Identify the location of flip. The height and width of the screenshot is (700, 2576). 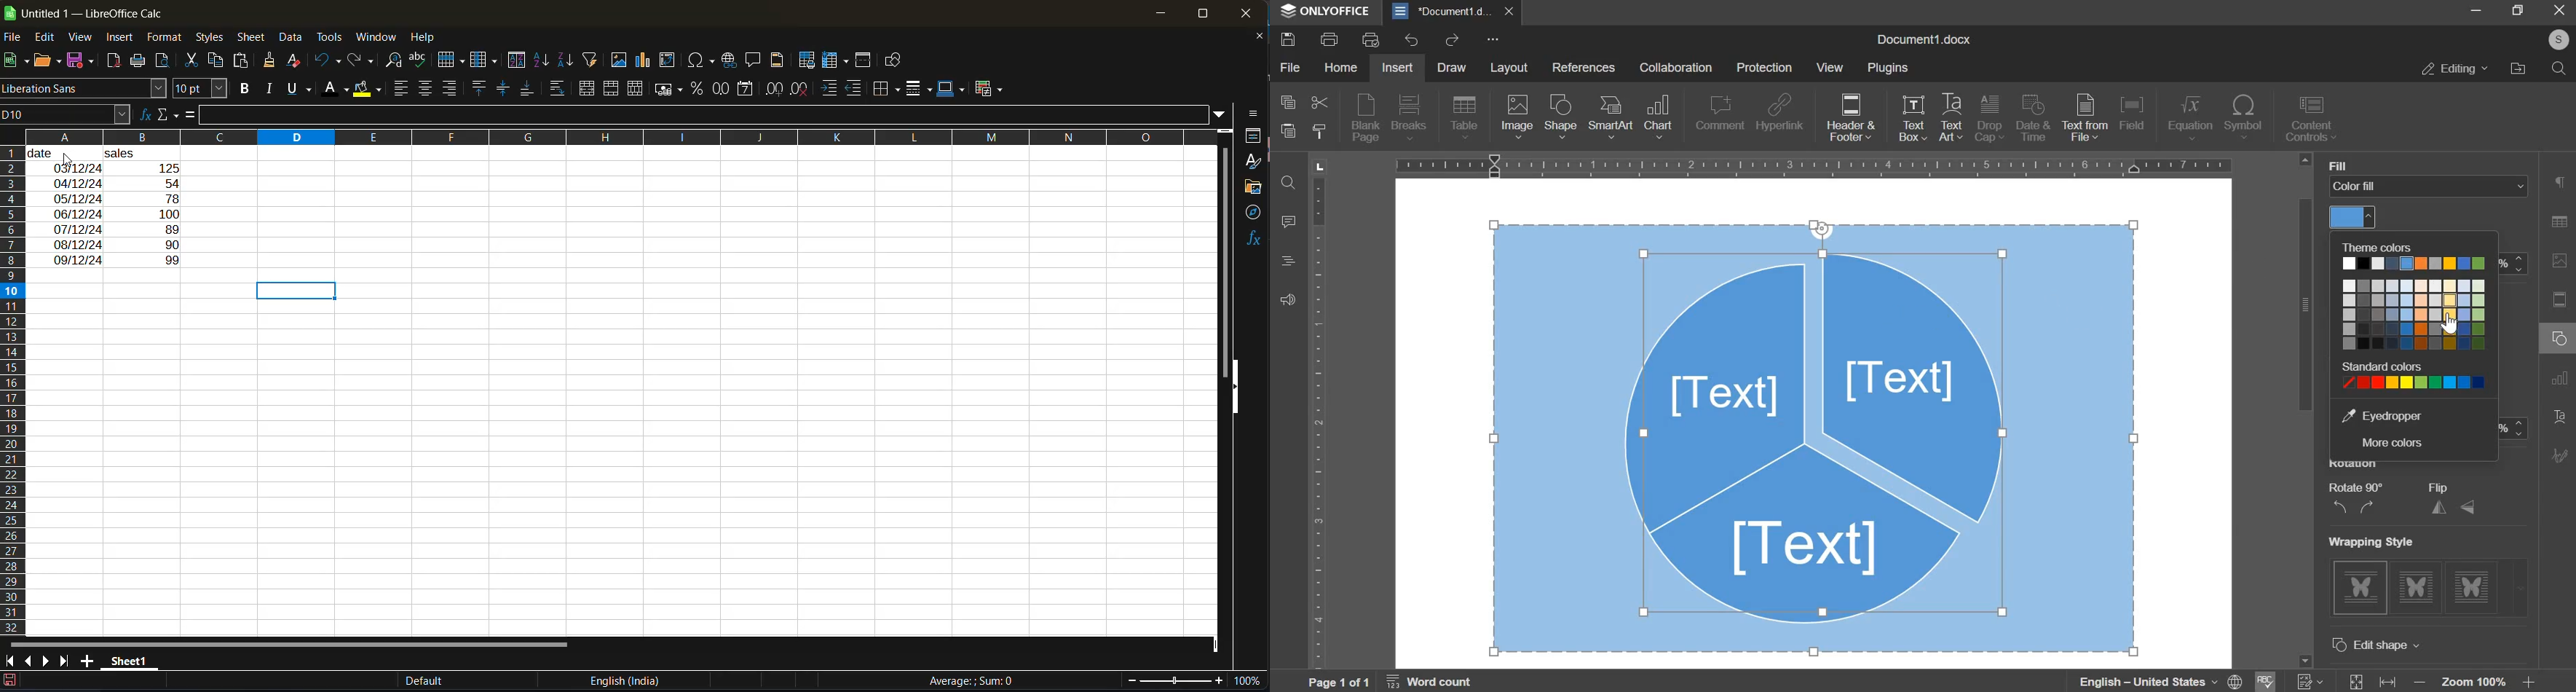
(2453, 508).